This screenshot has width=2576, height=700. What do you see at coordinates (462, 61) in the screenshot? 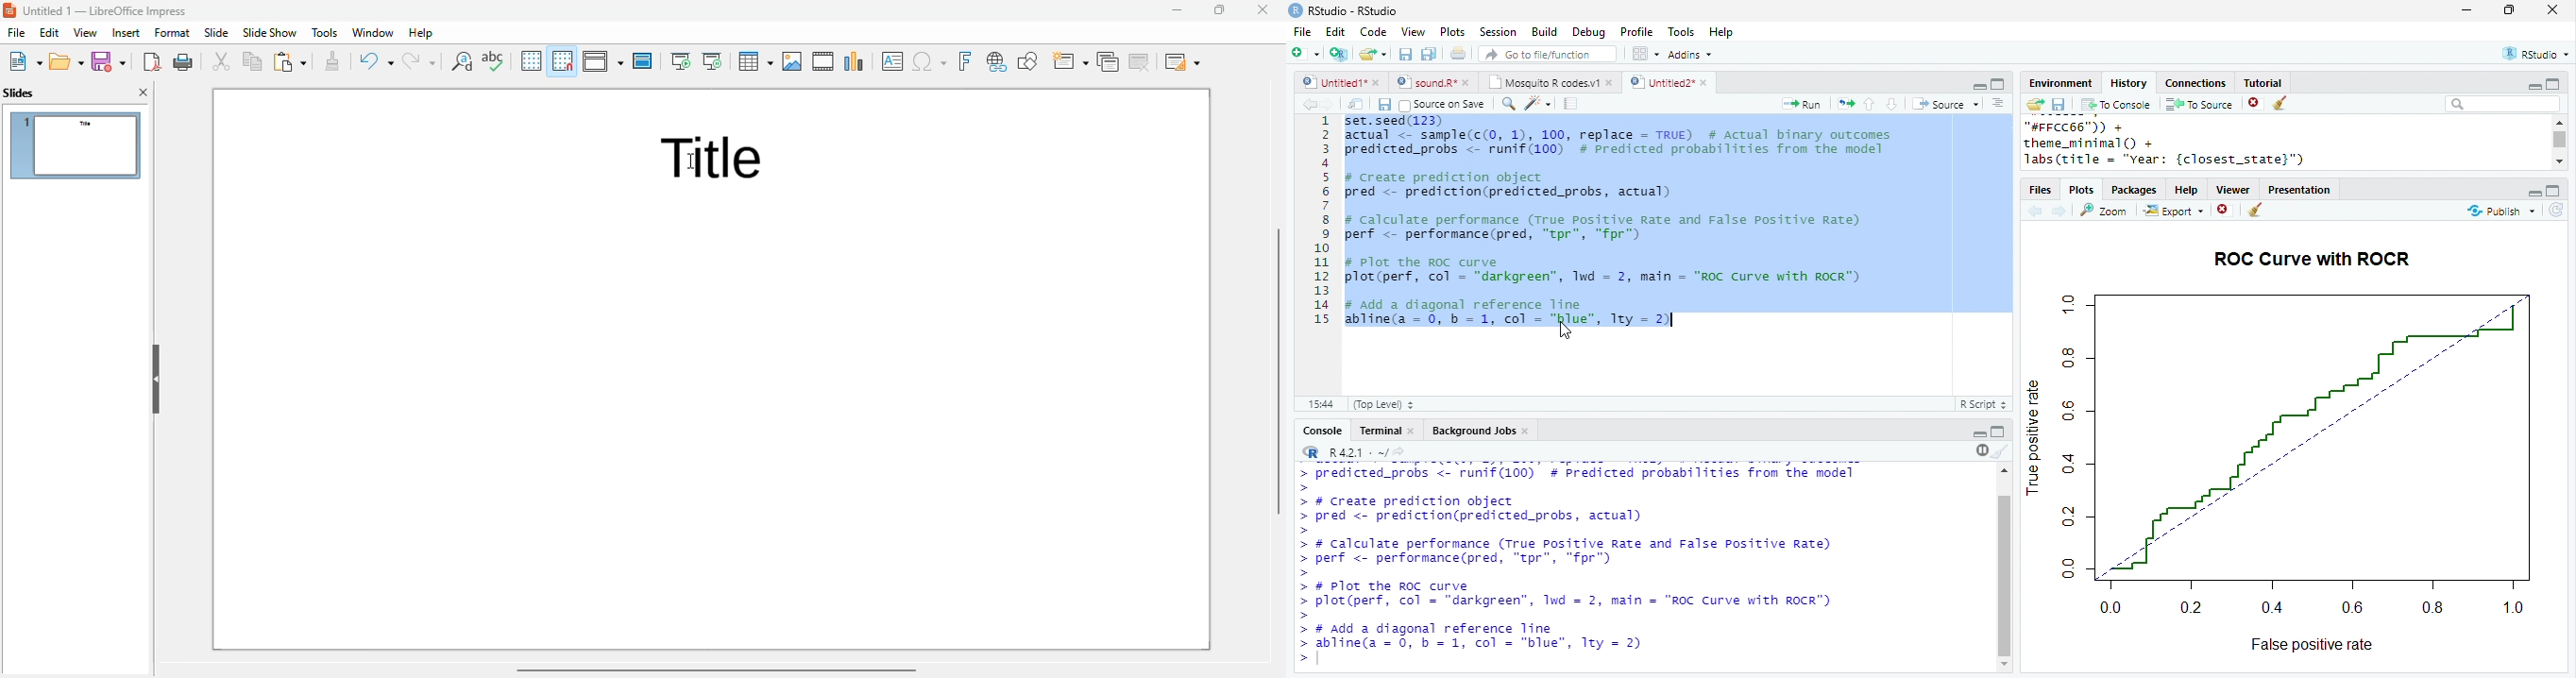
I see `find and replace` at bounding box center [462, 61].